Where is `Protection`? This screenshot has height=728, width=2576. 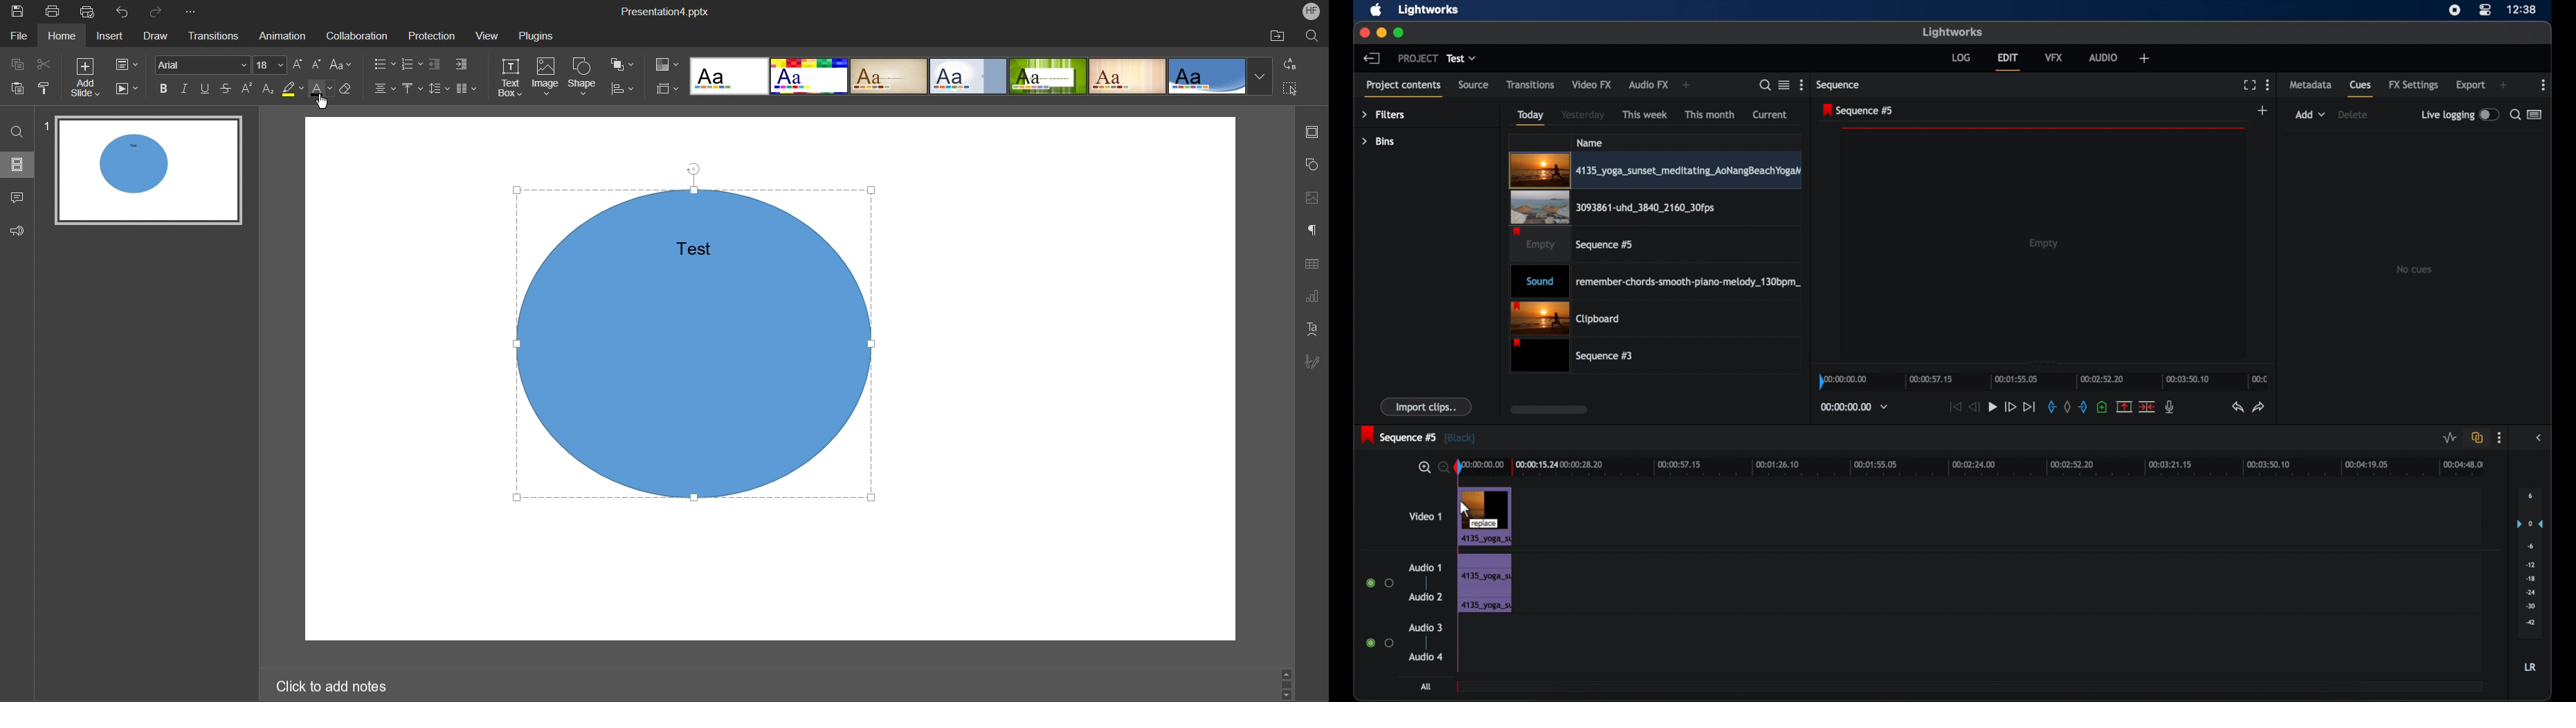
Protection is located at coordinates (430, 35).